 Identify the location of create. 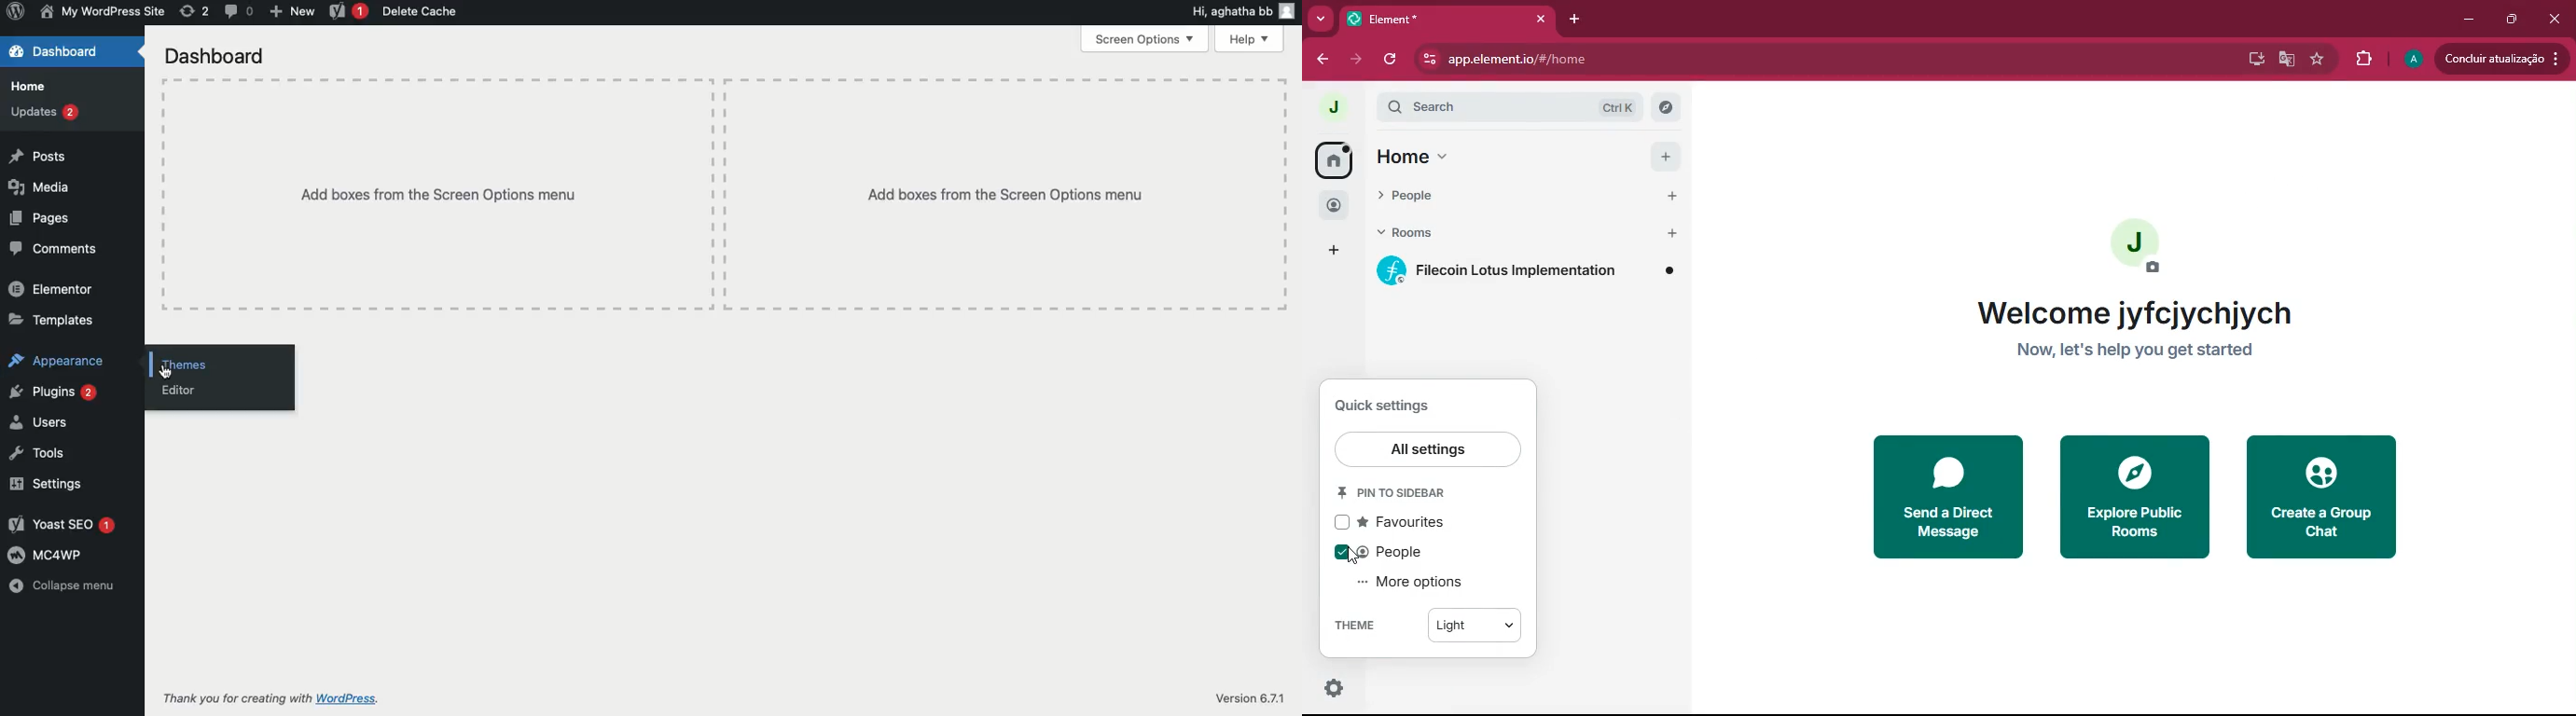
(2323, 498).